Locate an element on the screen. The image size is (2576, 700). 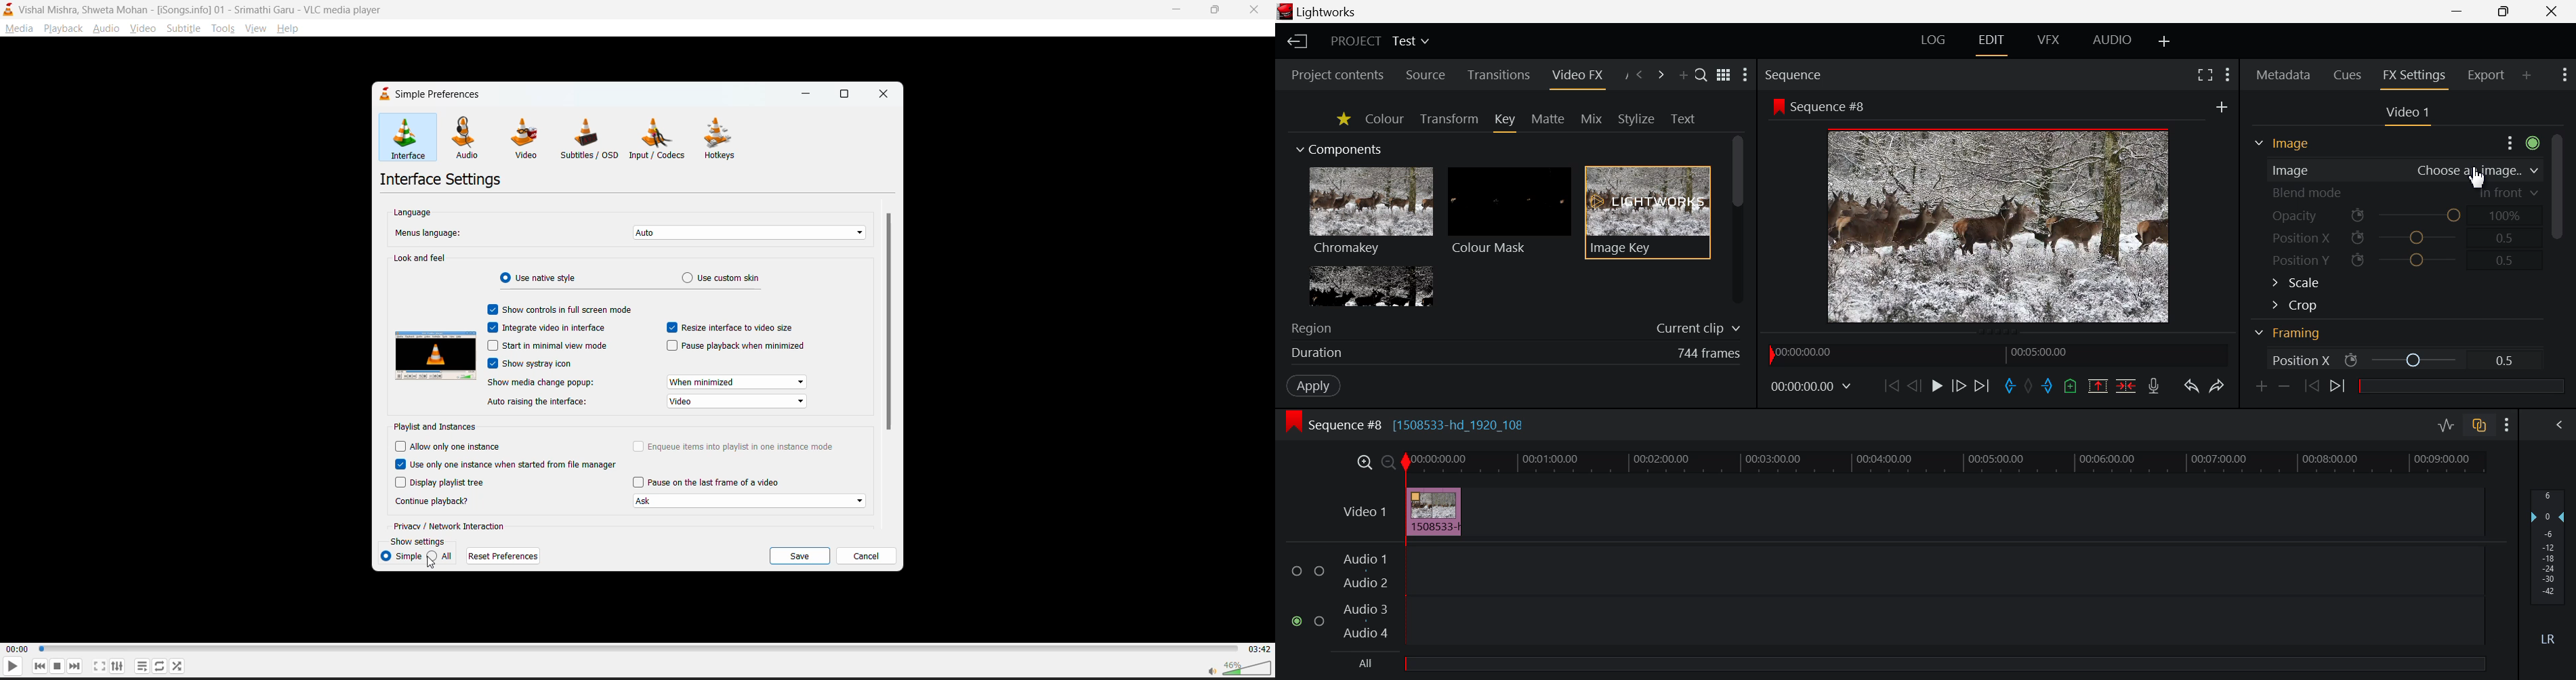
tools is located at coordinates (220, 29).